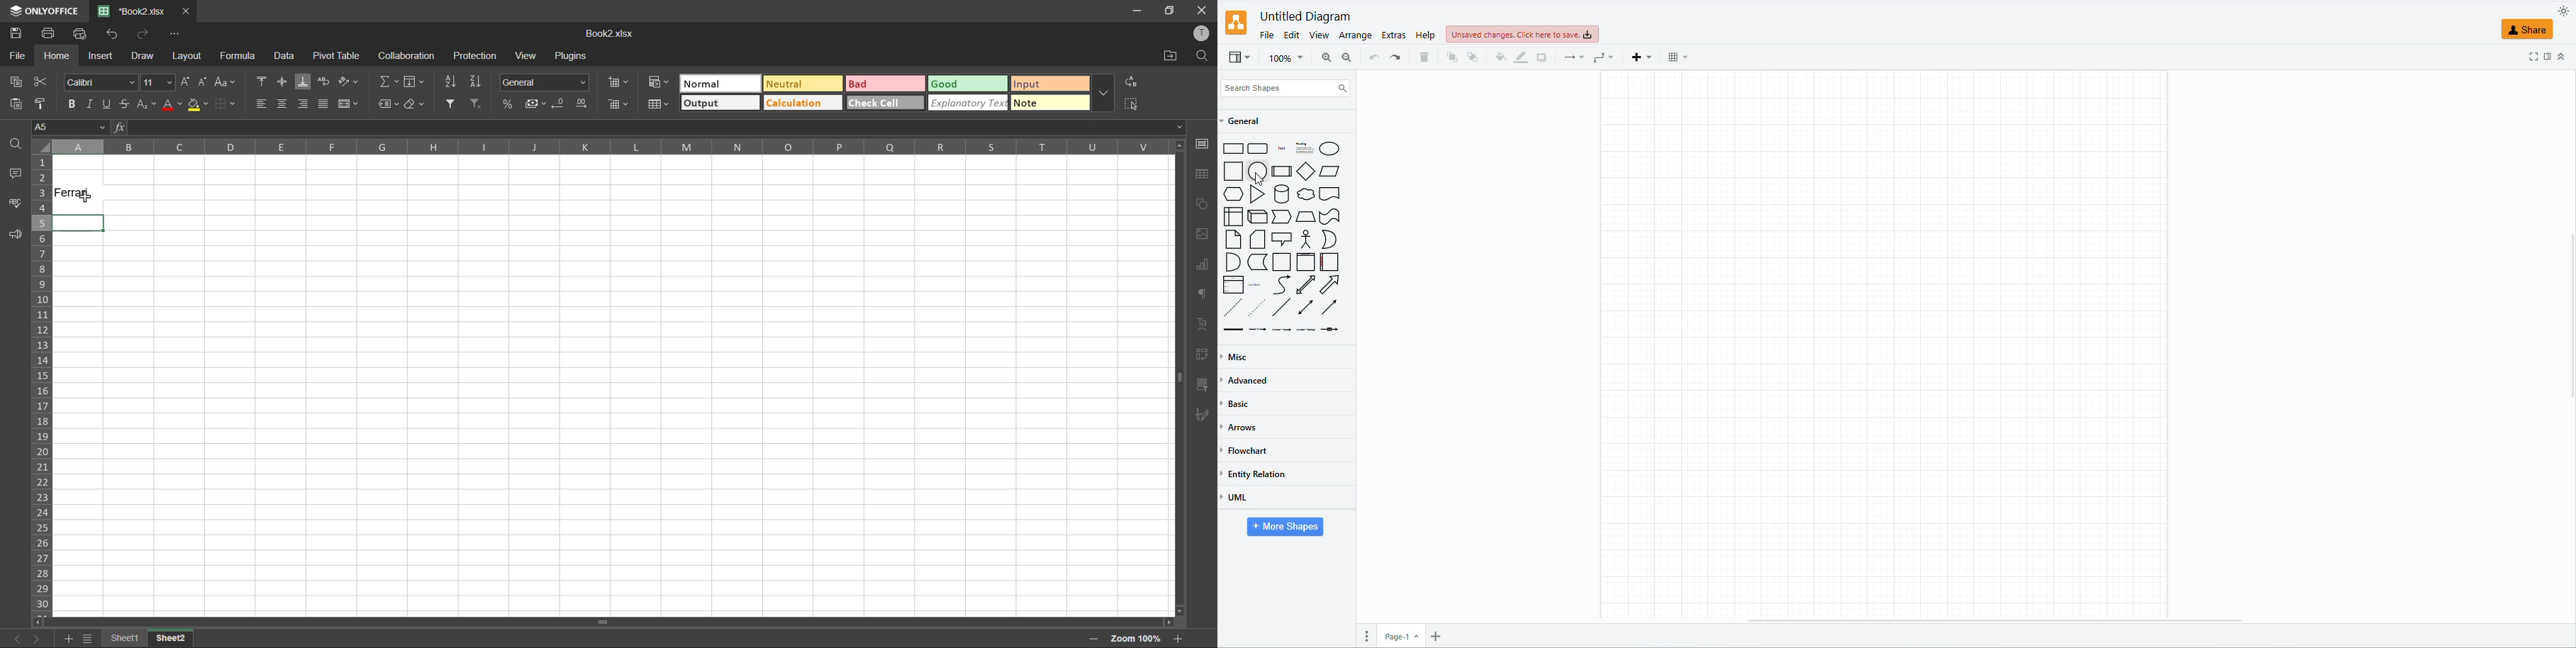  I want to click on TABLE, so click(1673, 60).